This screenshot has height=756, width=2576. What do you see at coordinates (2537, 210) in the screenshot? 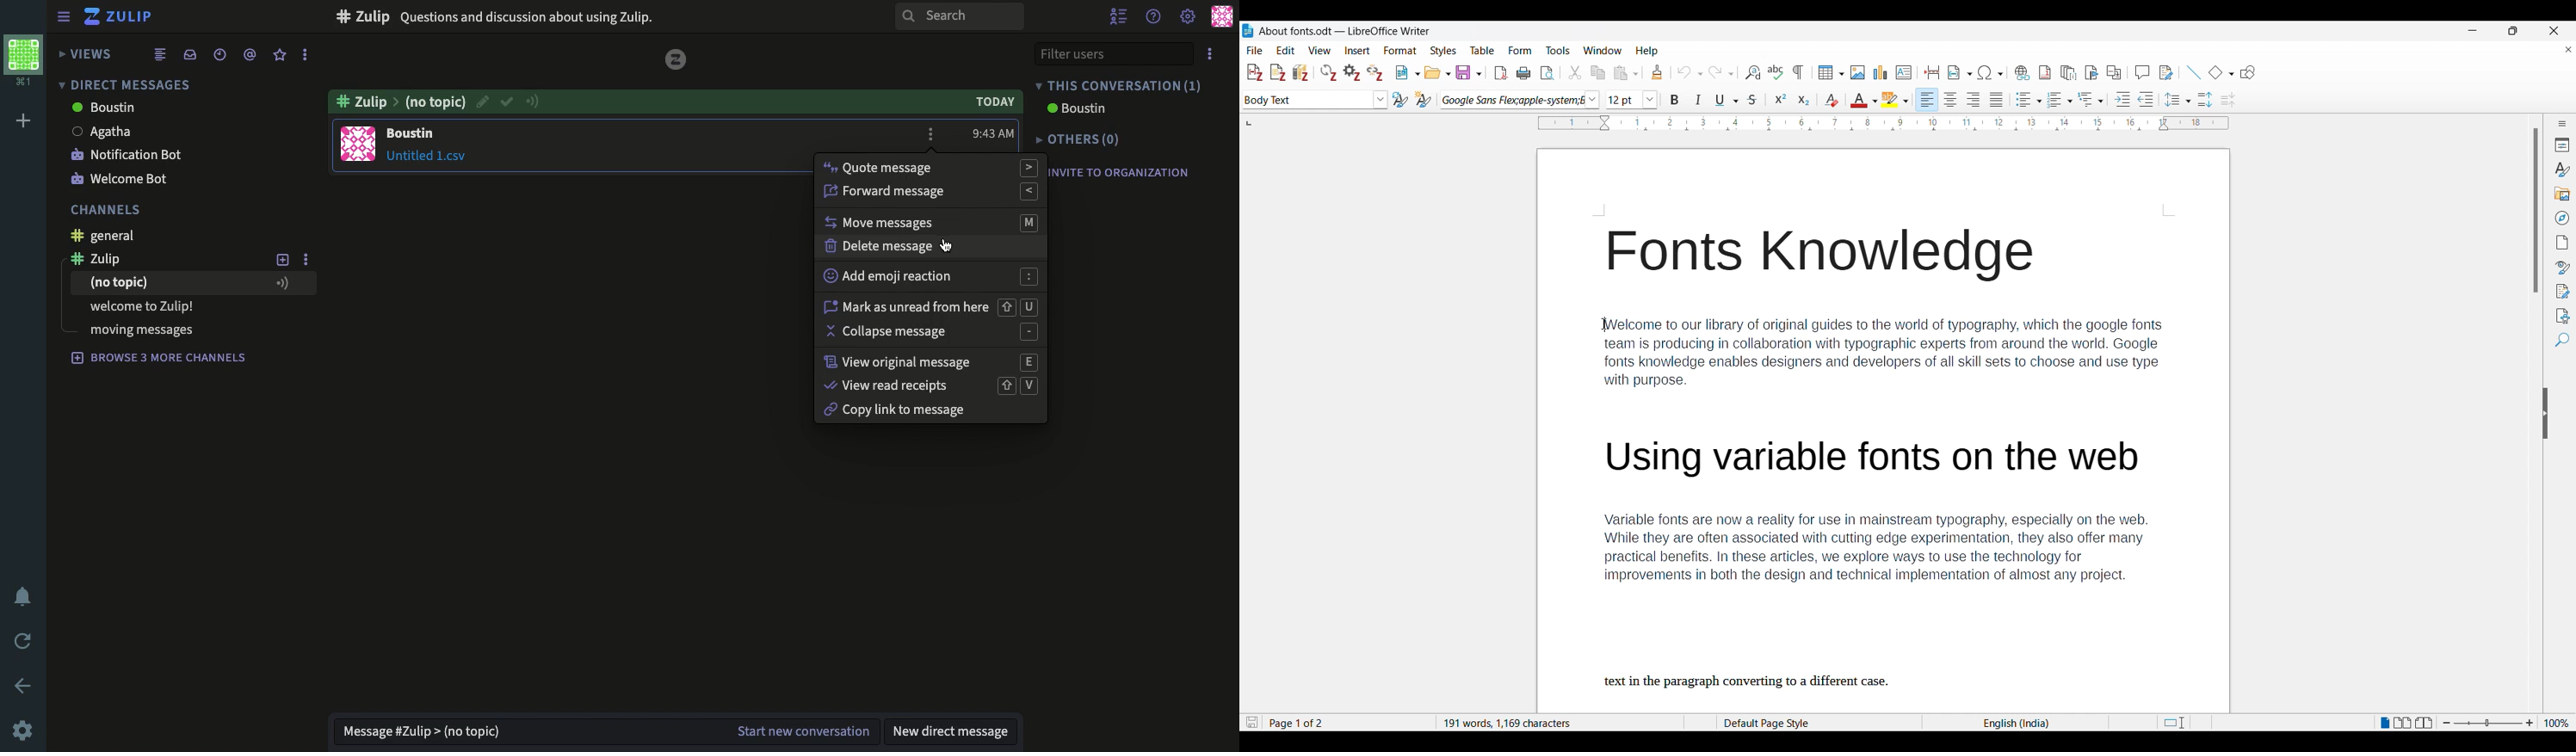
I see `Vertical slide bar` at bounding box center [2537, 210].